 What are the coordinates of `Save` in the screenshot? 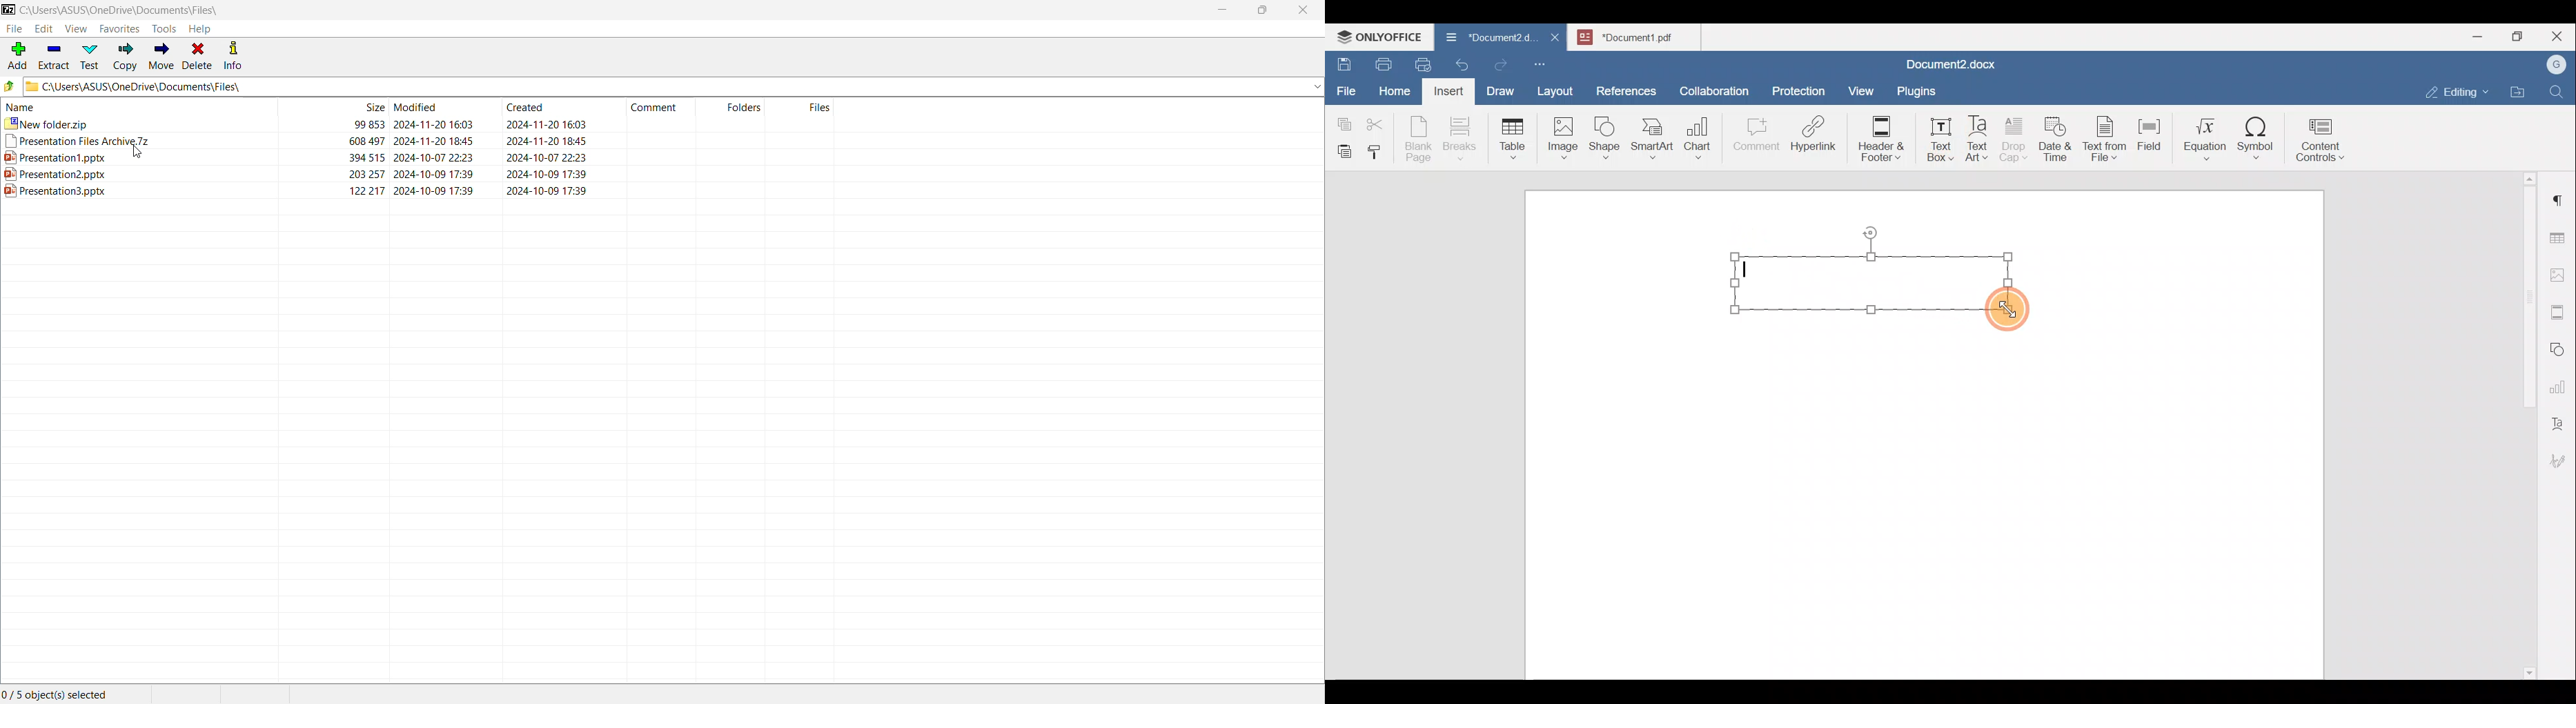 It's located at (1343, 61).